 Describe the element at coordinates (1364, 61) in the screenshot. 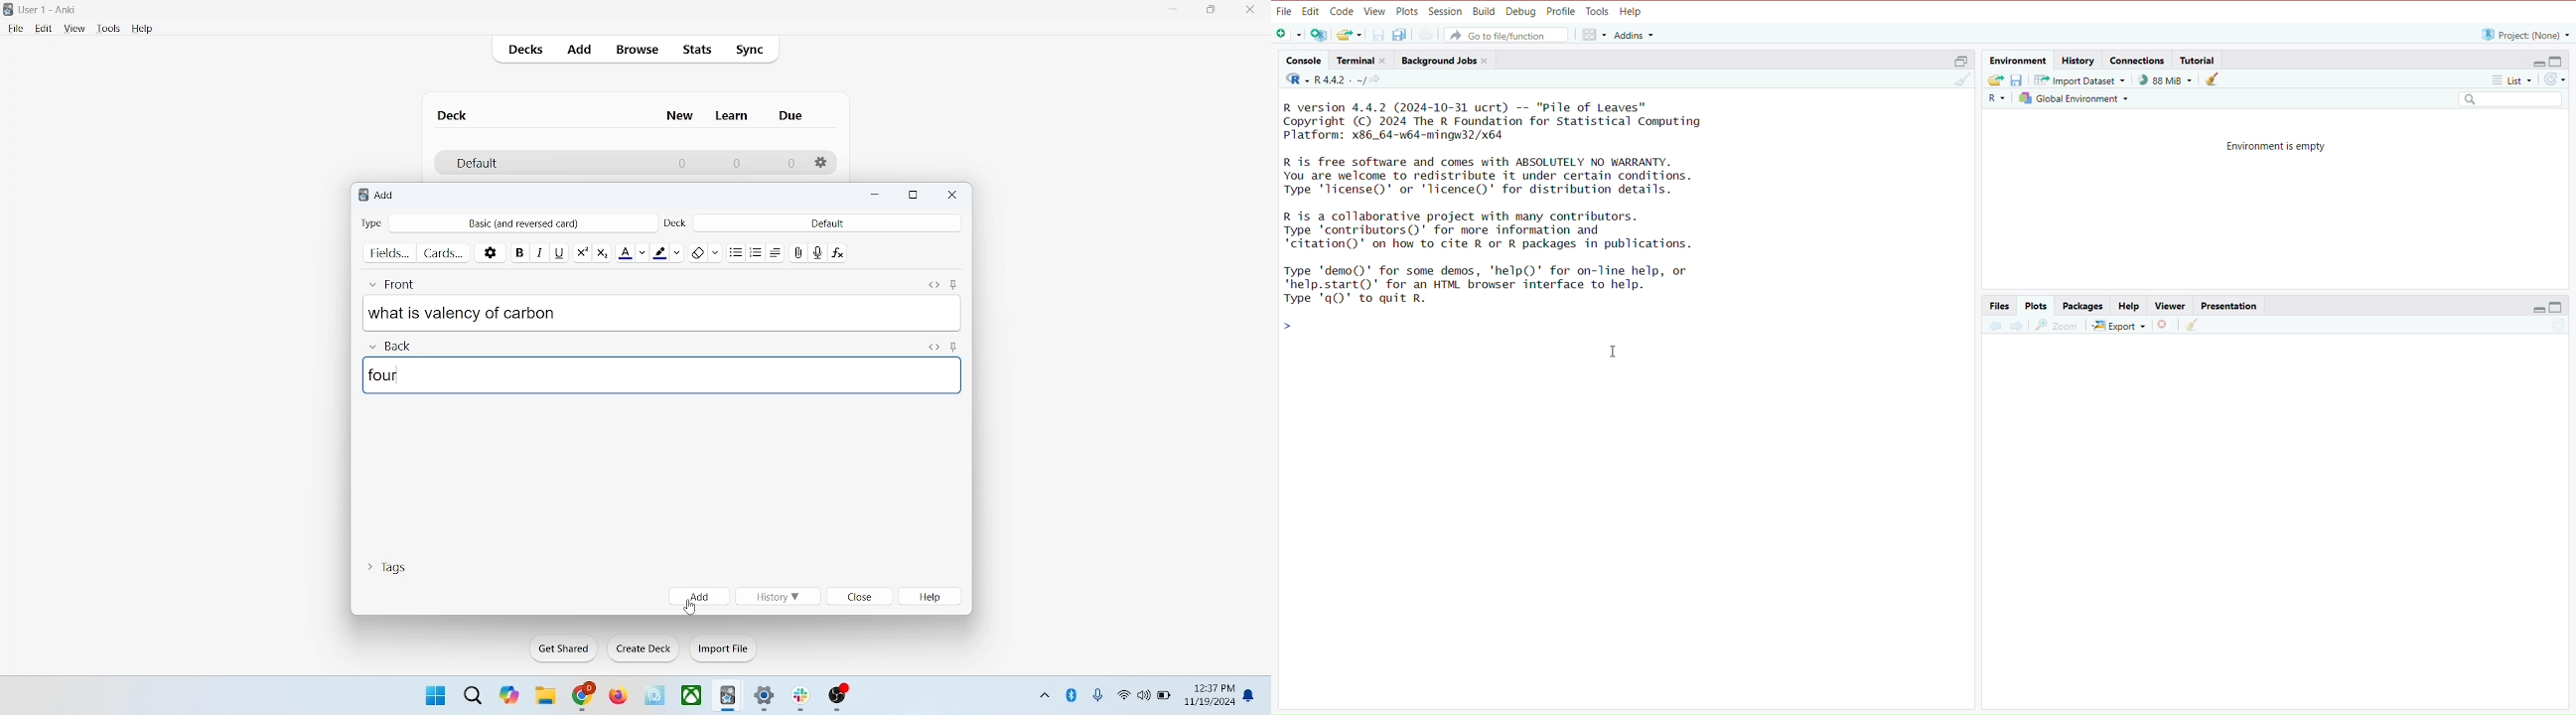

I see `terminal` at that location.